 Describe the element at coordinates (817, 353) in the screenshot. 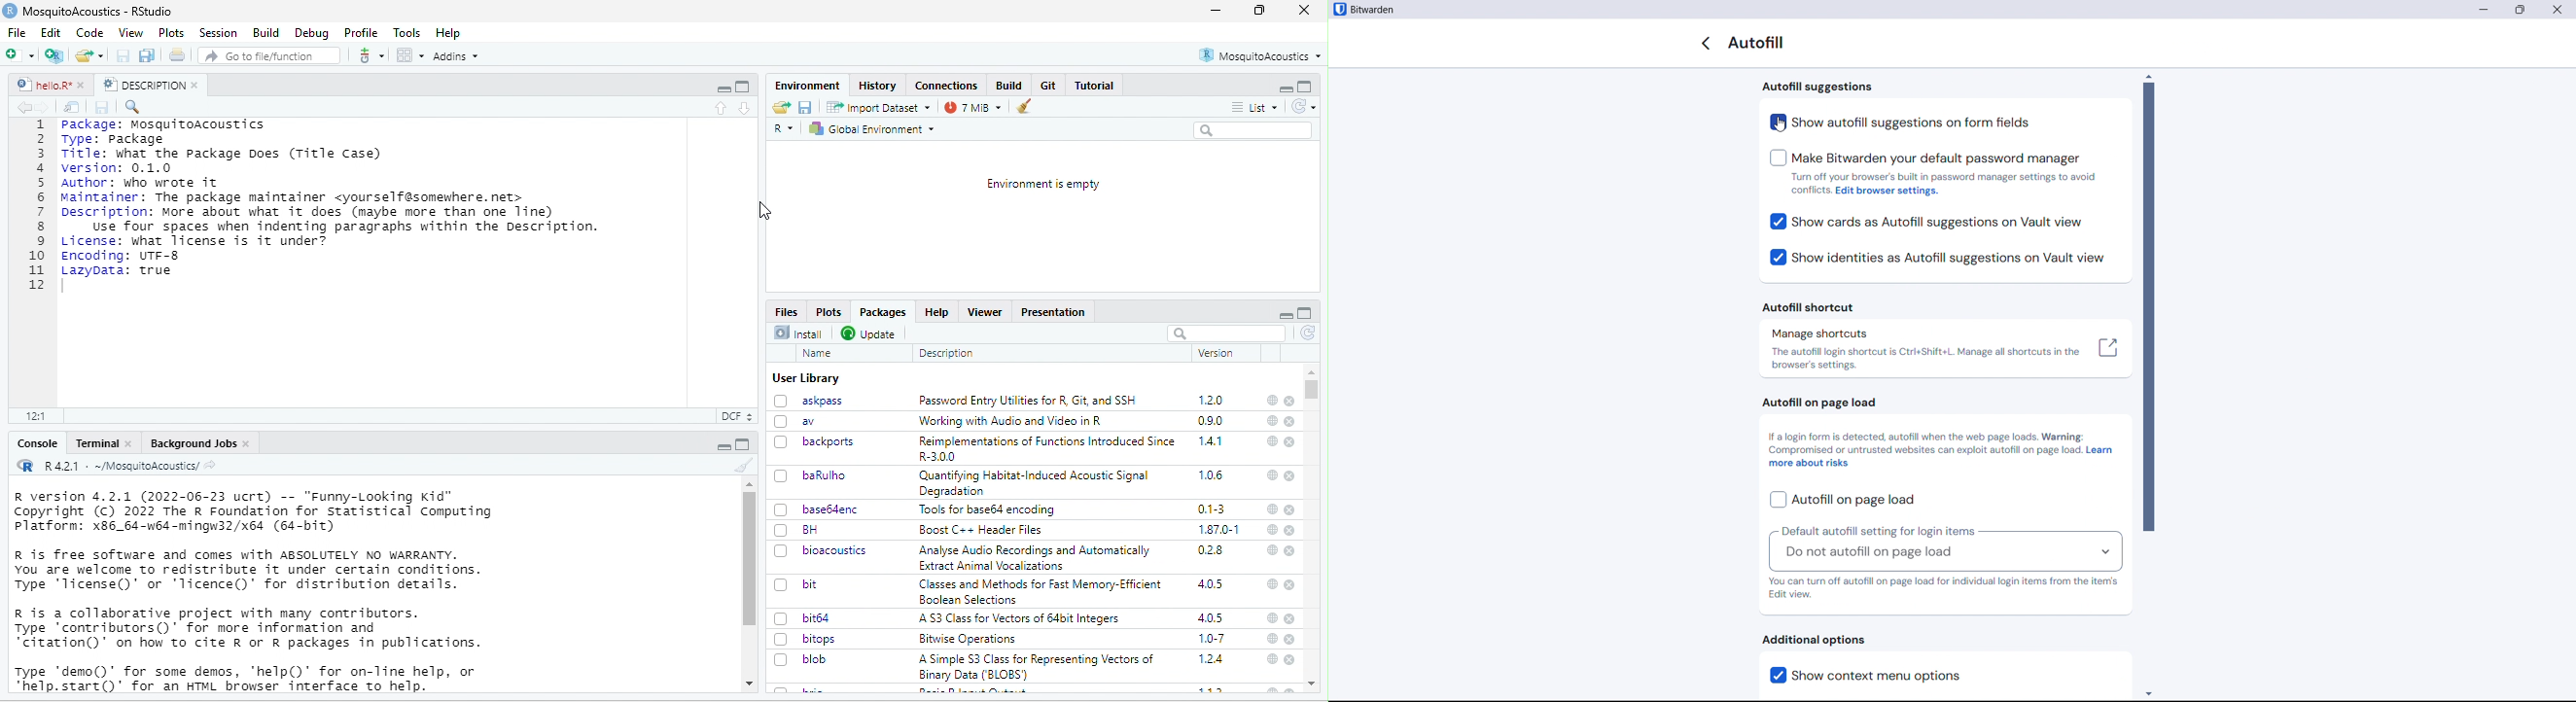

I see `Name` at that location.